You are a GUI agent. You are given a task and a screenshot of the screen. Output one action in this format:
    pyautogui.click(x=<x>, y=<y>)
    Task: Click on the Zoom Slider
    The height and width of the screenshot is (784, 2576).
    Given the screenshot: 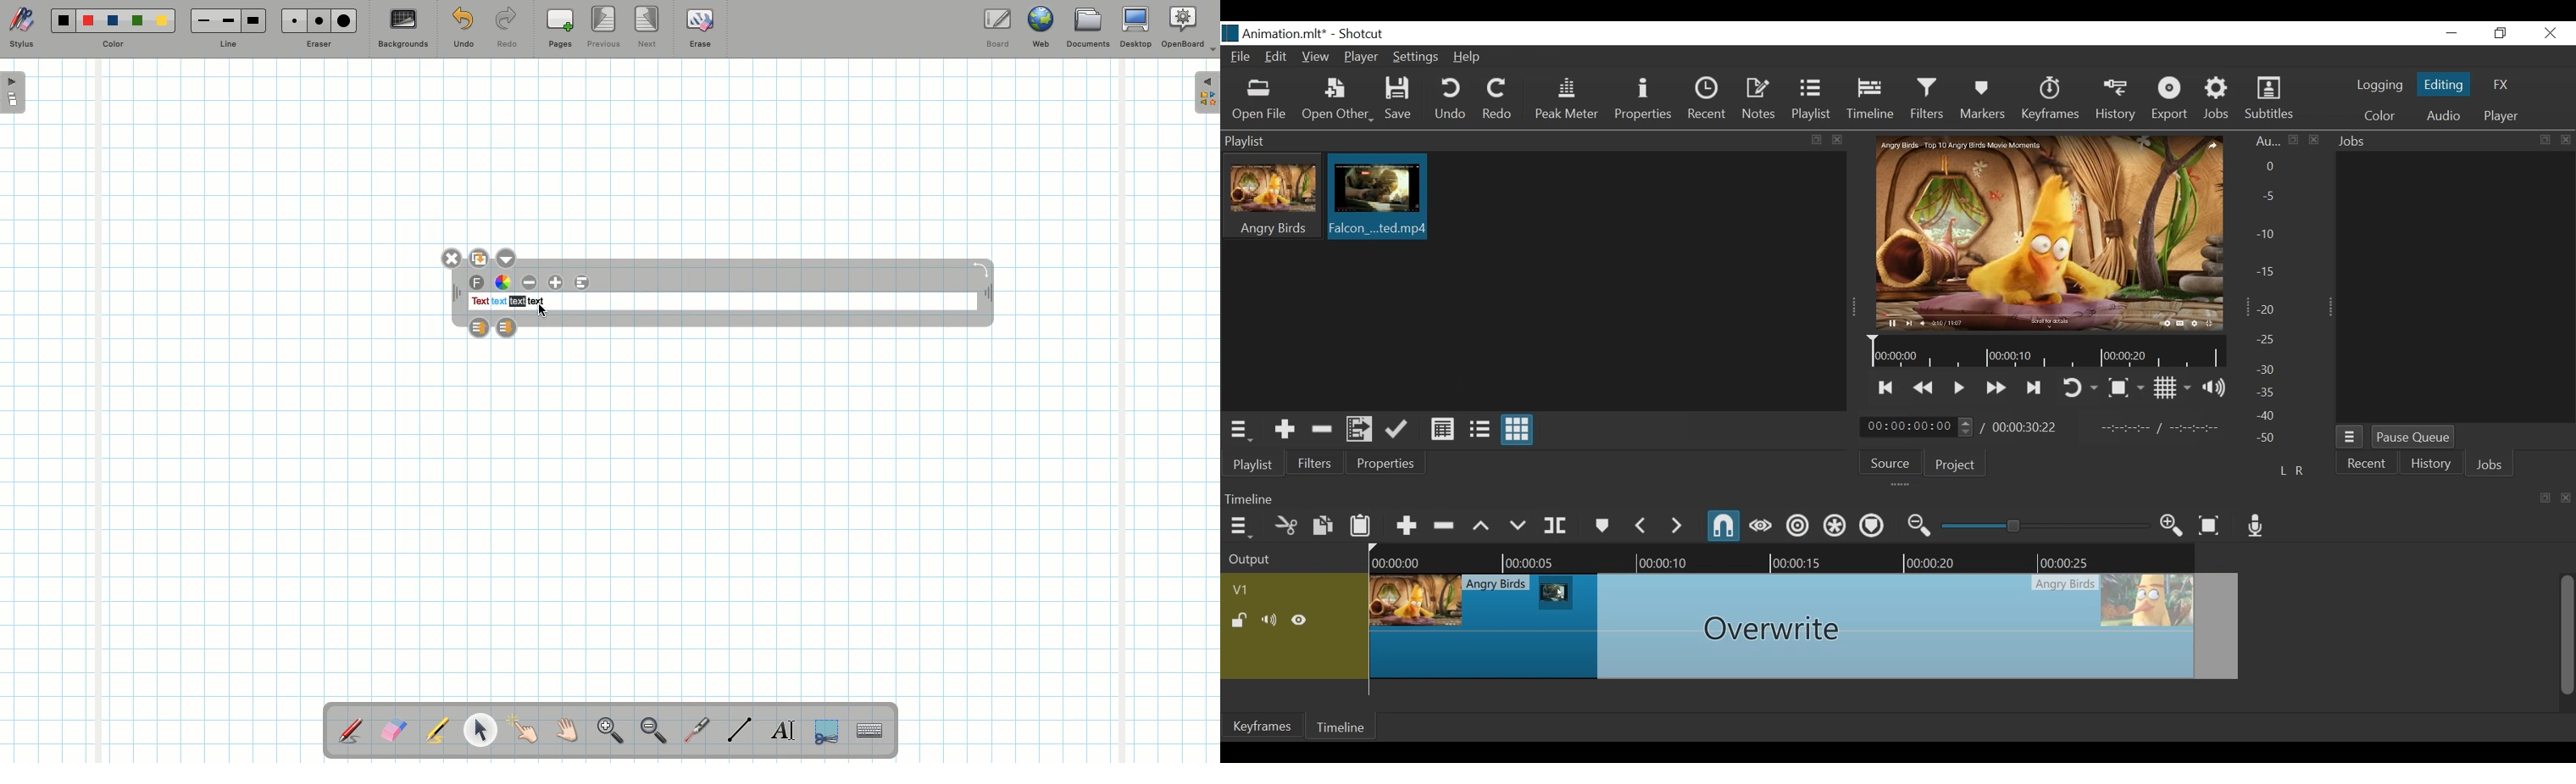 What is the action you would take?
    pyautogui.click(x=2045, y=525)
    